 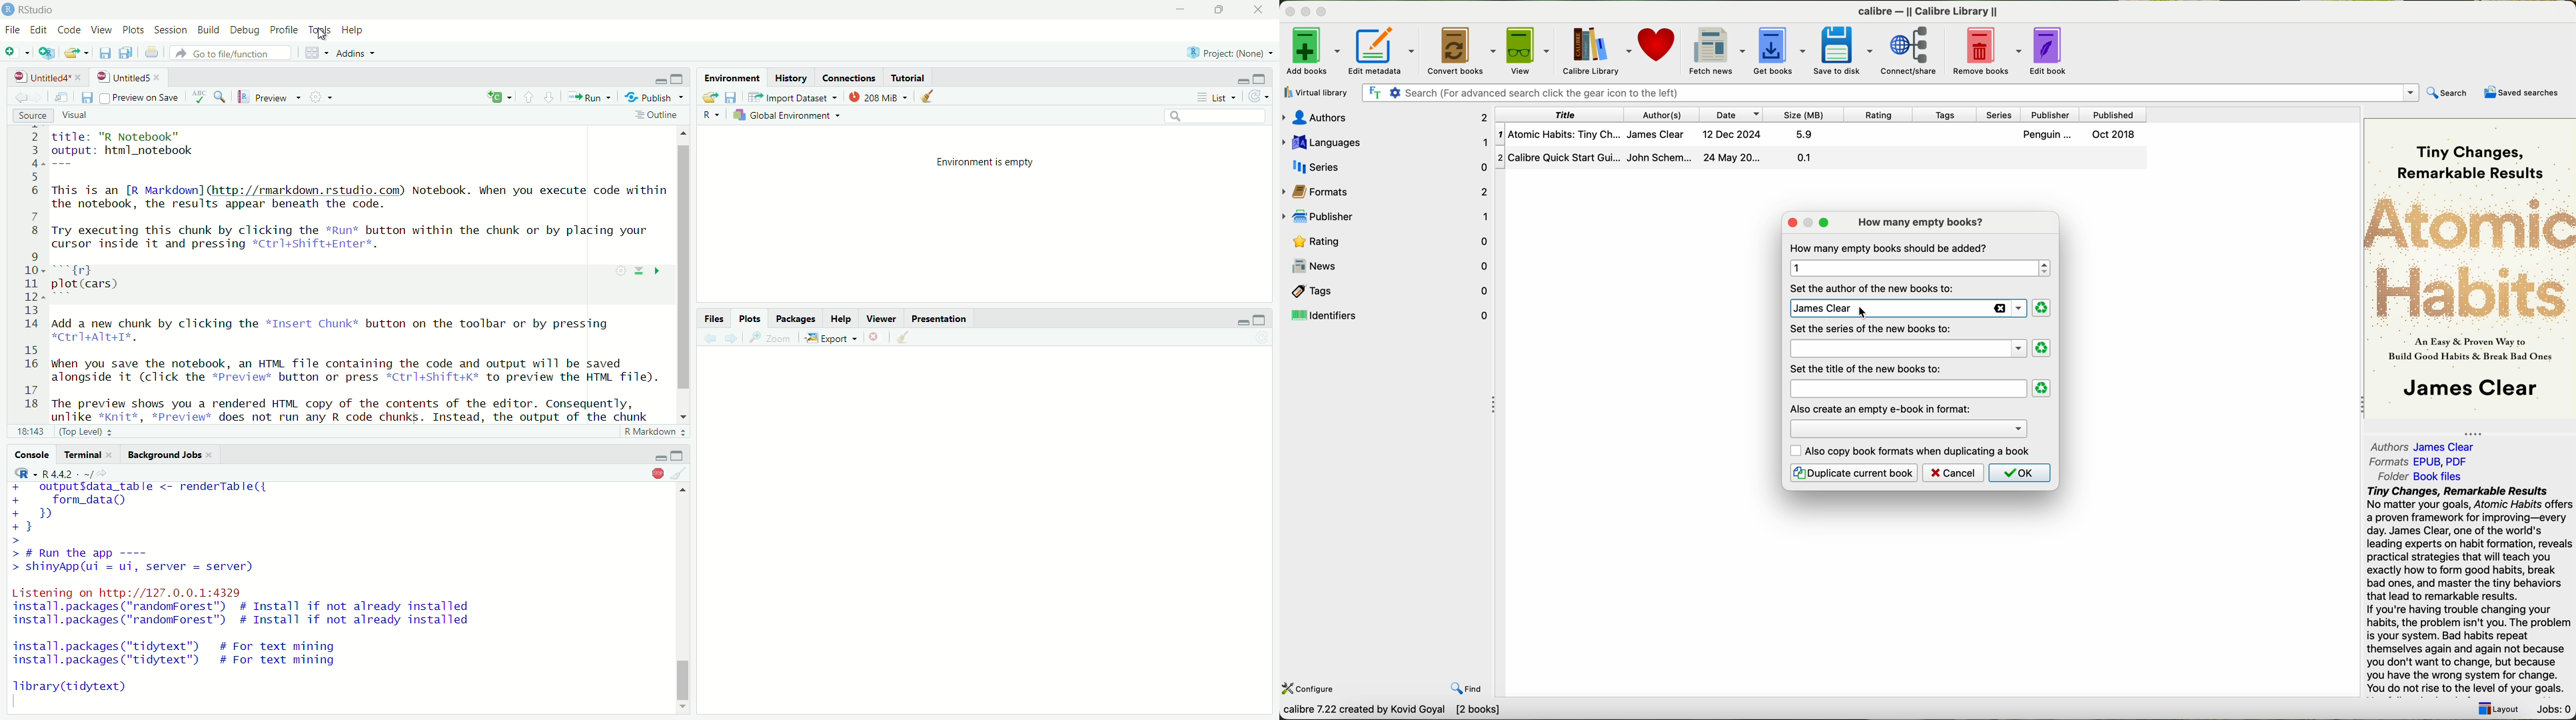 I want to click on Debug, so click(x=246, y=31).